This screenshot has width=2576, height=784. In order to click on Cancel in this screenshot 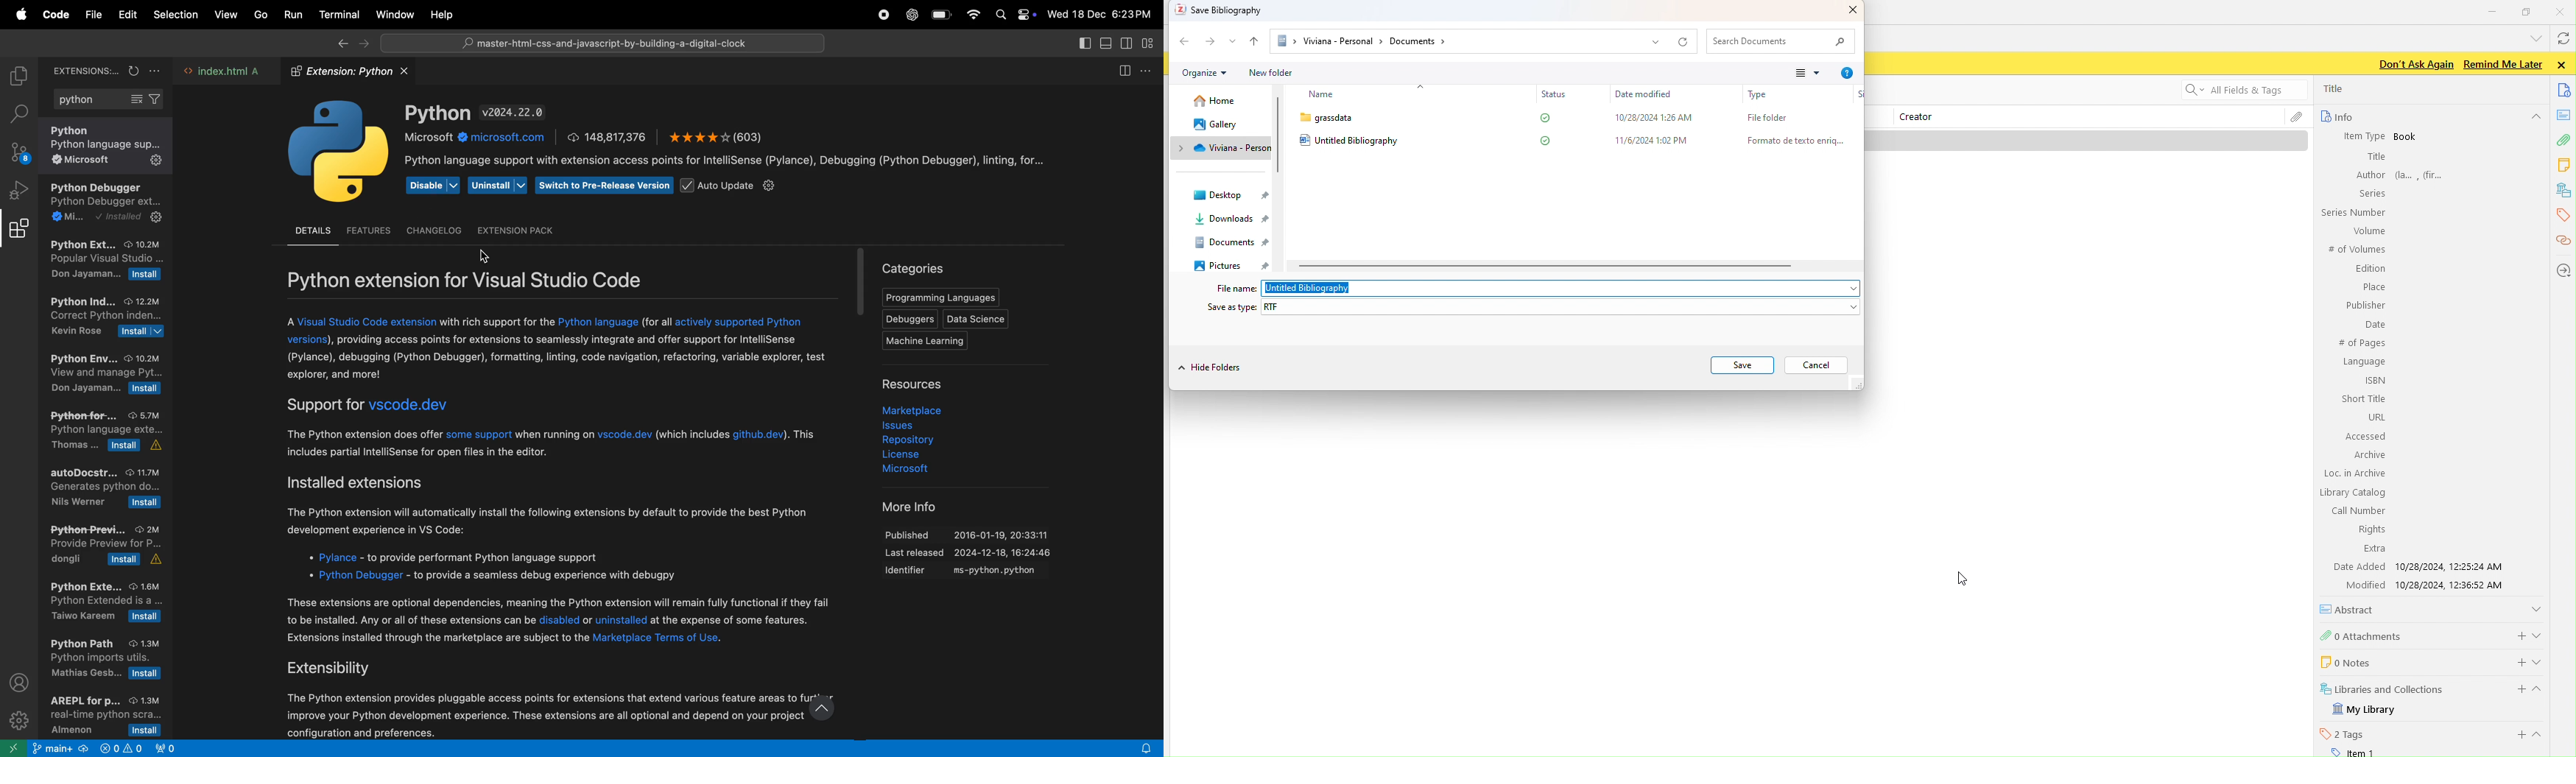, I will do `click(1817, 365)`.